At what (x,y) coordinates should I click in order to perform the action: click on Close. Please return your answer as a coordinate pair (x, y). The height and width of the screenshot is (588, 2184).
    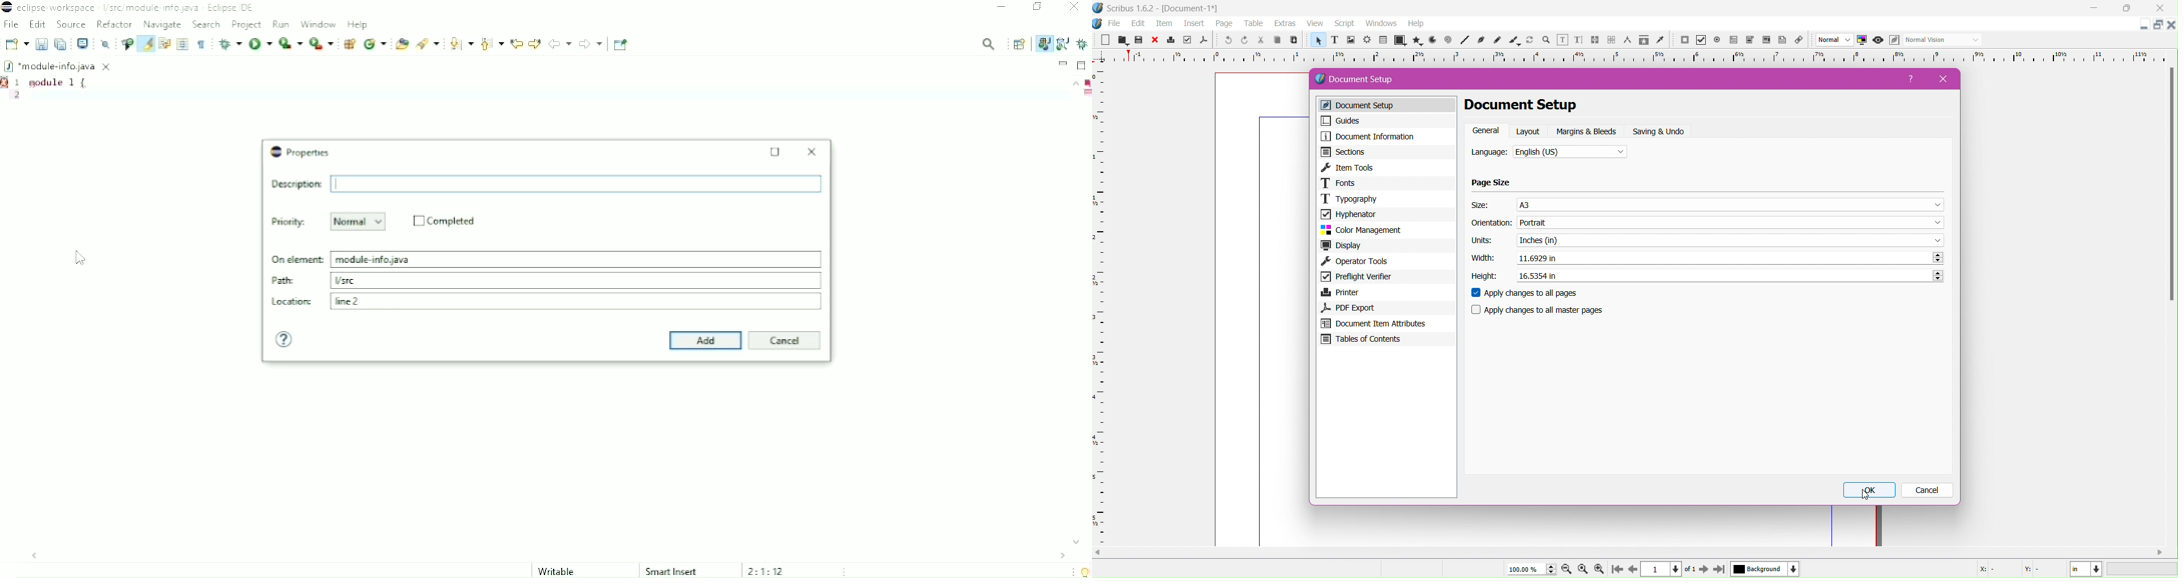
    Looking at the image, I should click on (1940, 79).